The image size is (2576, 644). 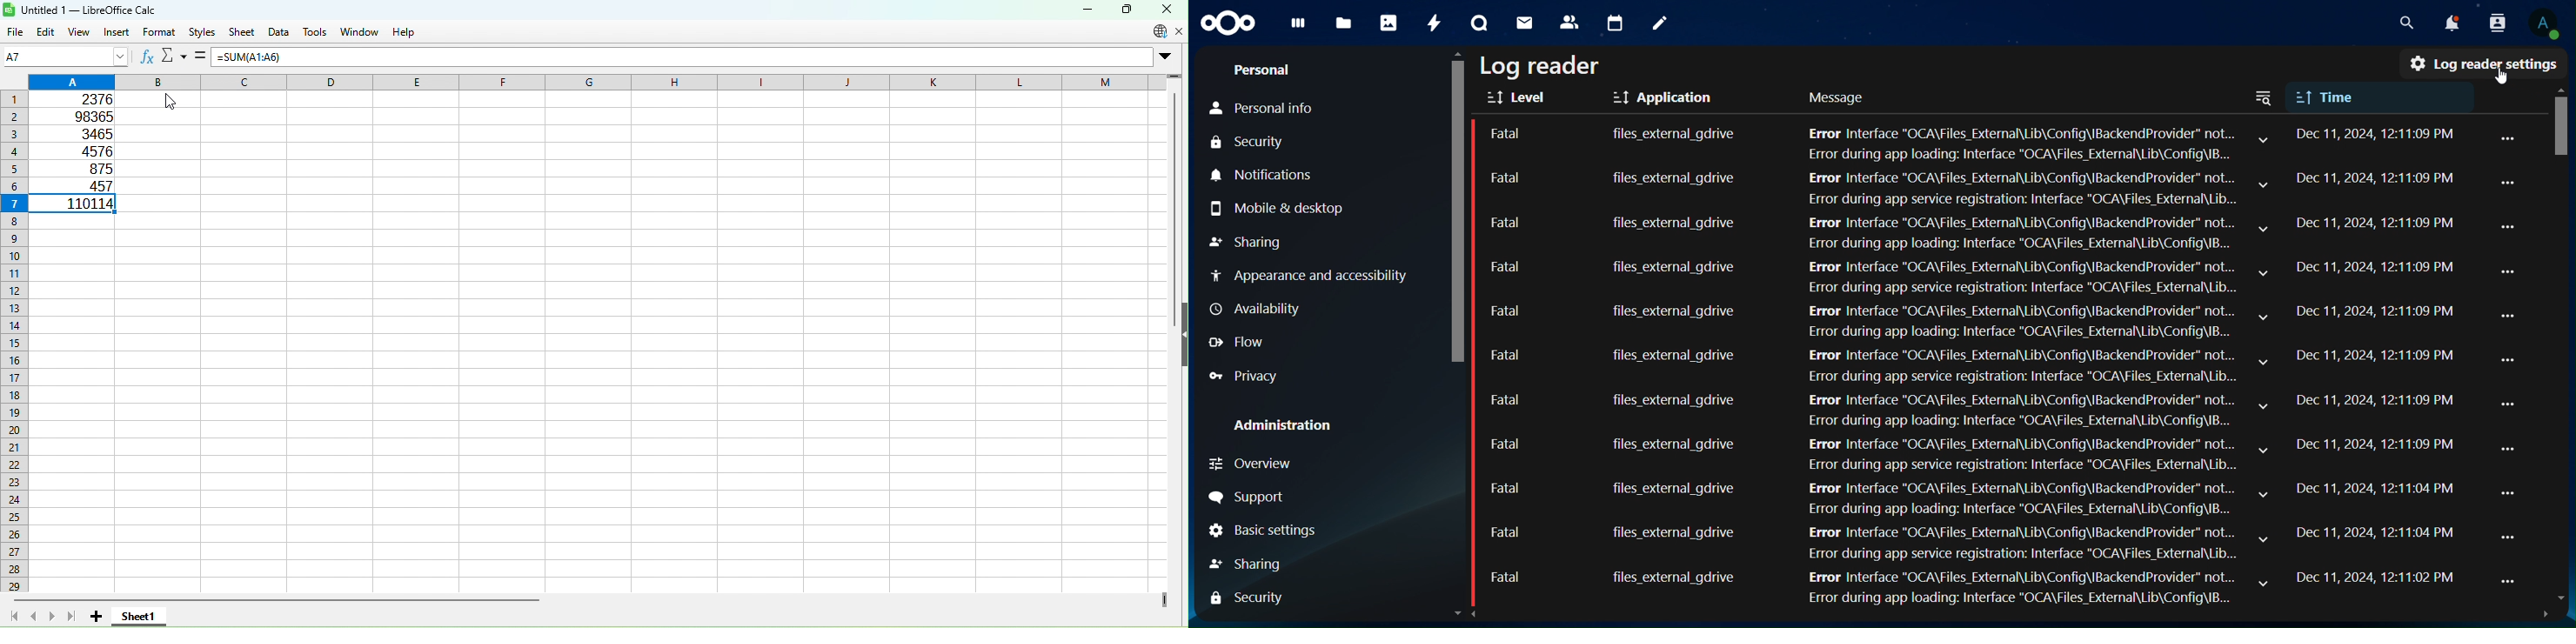 I want to click on sharing, so click(x=1248, y=239).